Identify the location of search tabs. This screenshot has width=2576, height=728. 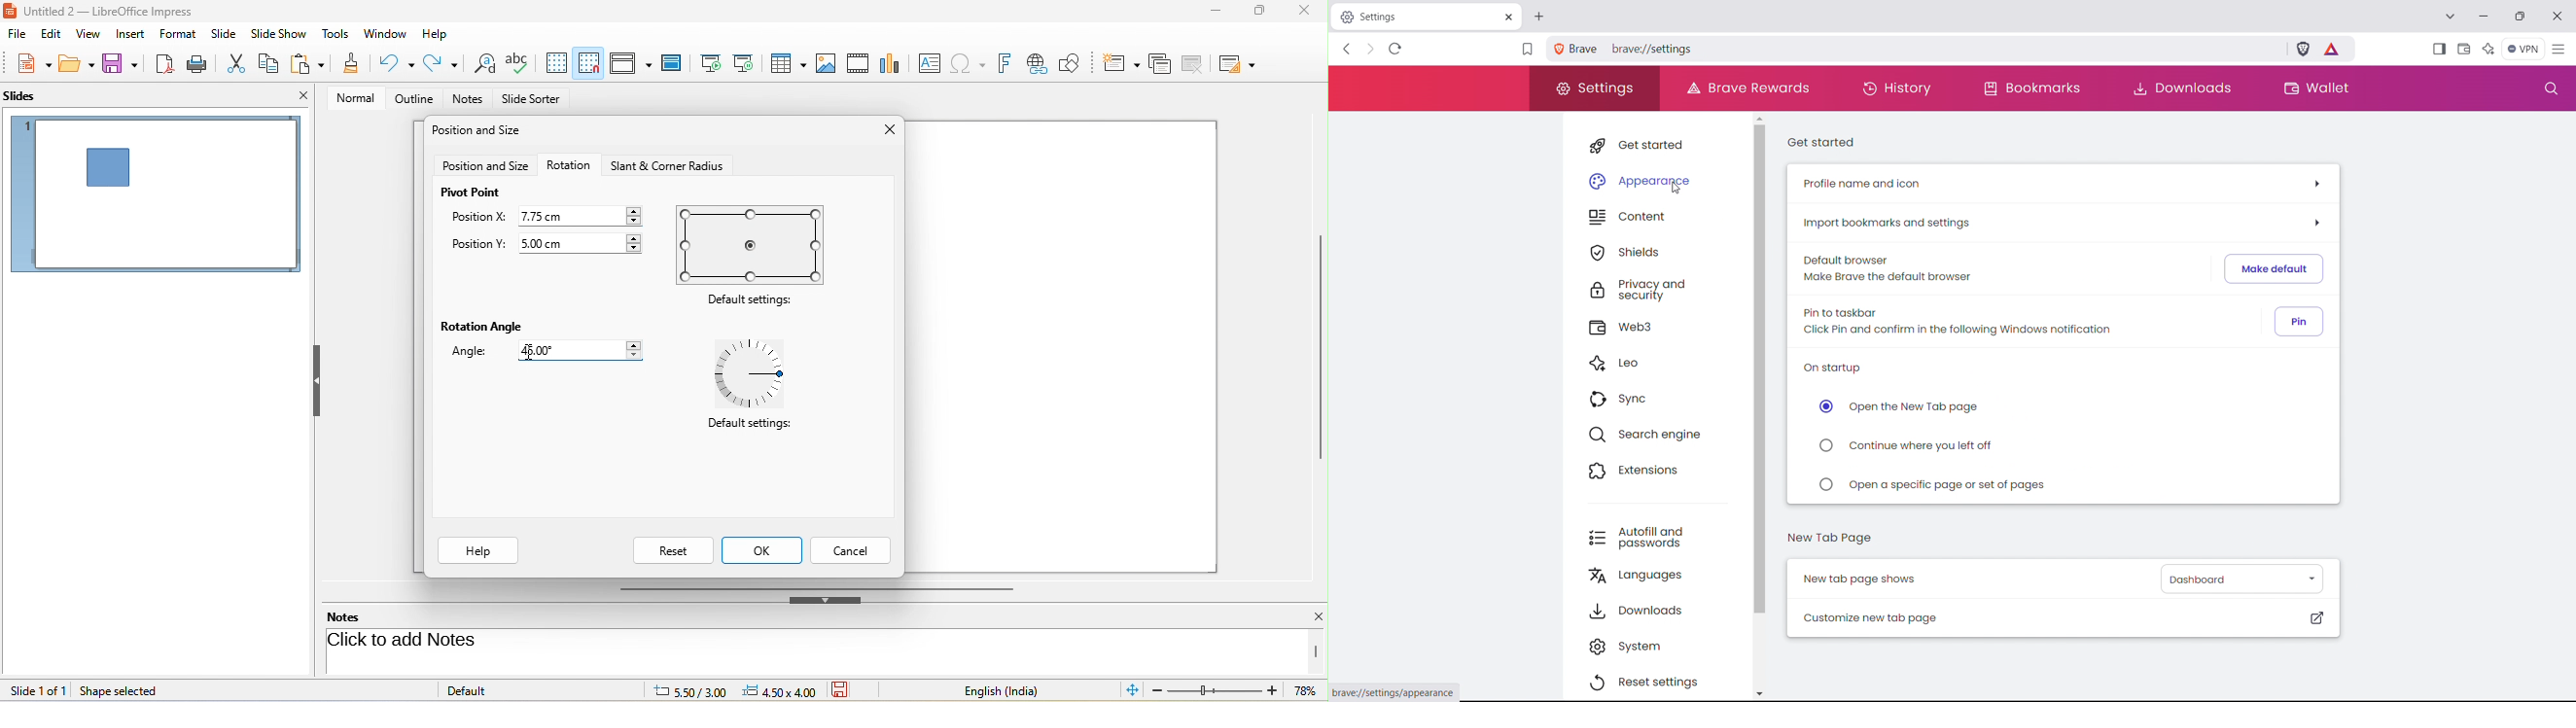
(2451, 16).